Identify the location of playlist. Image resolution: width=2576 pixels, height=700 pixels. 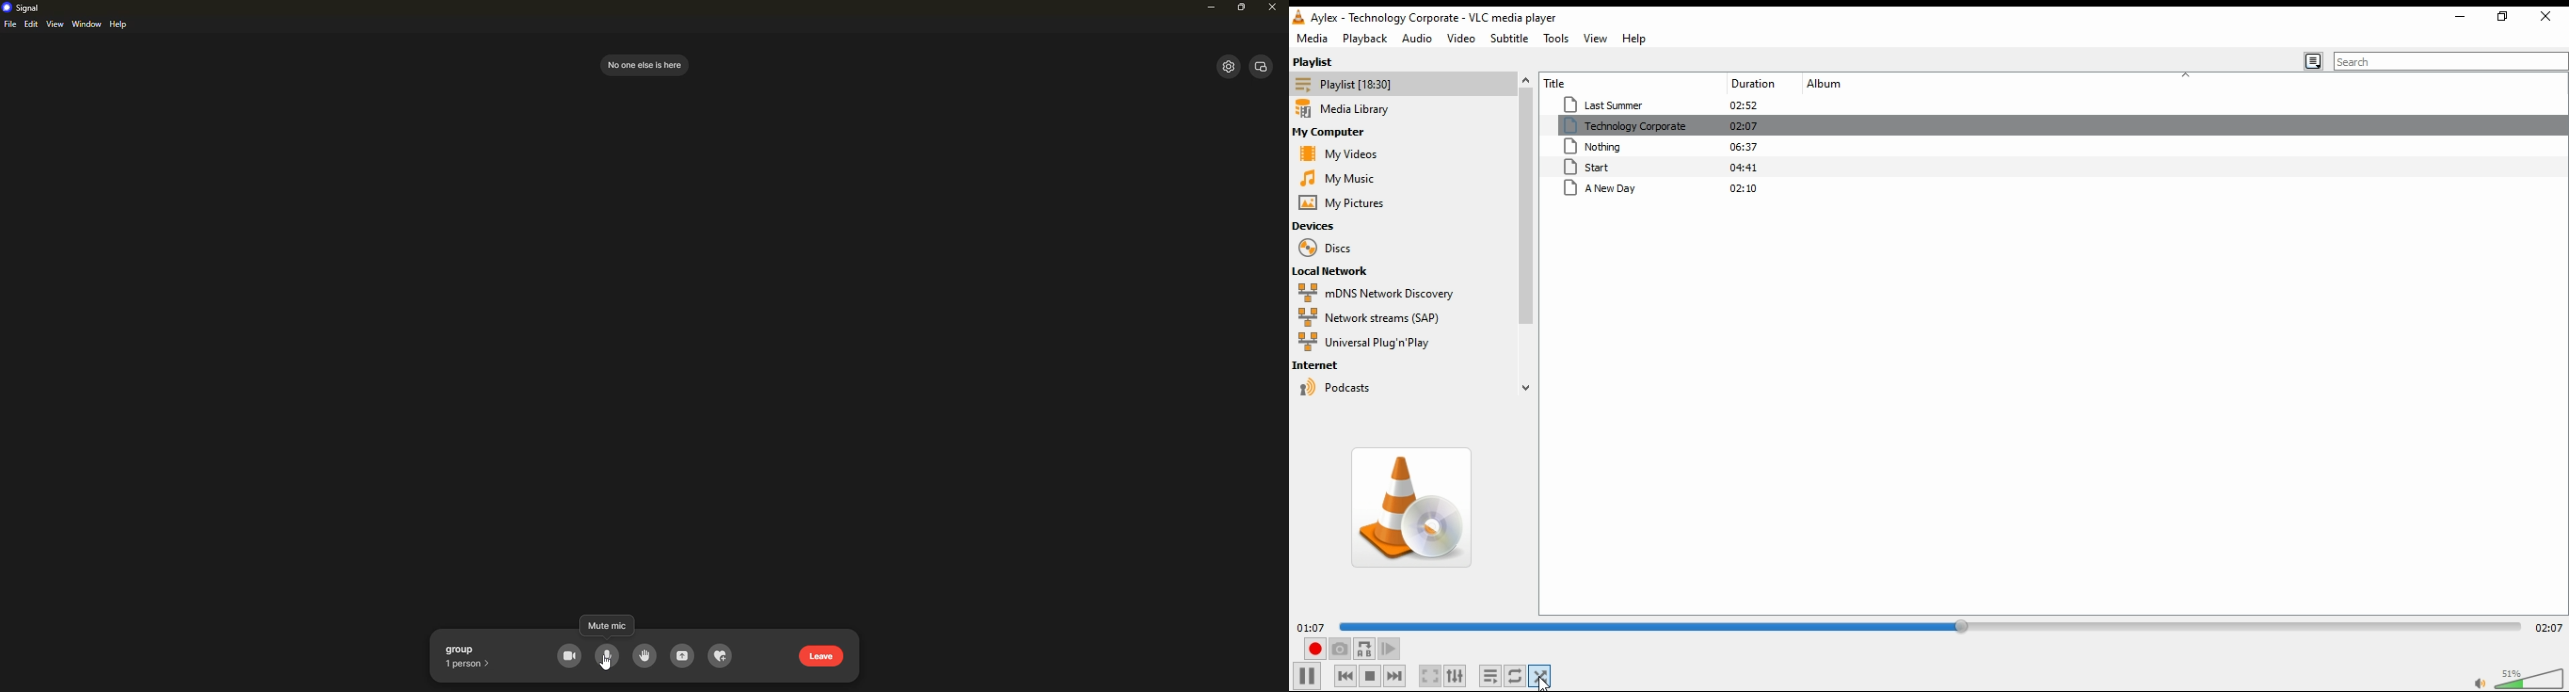
(1358, 84).